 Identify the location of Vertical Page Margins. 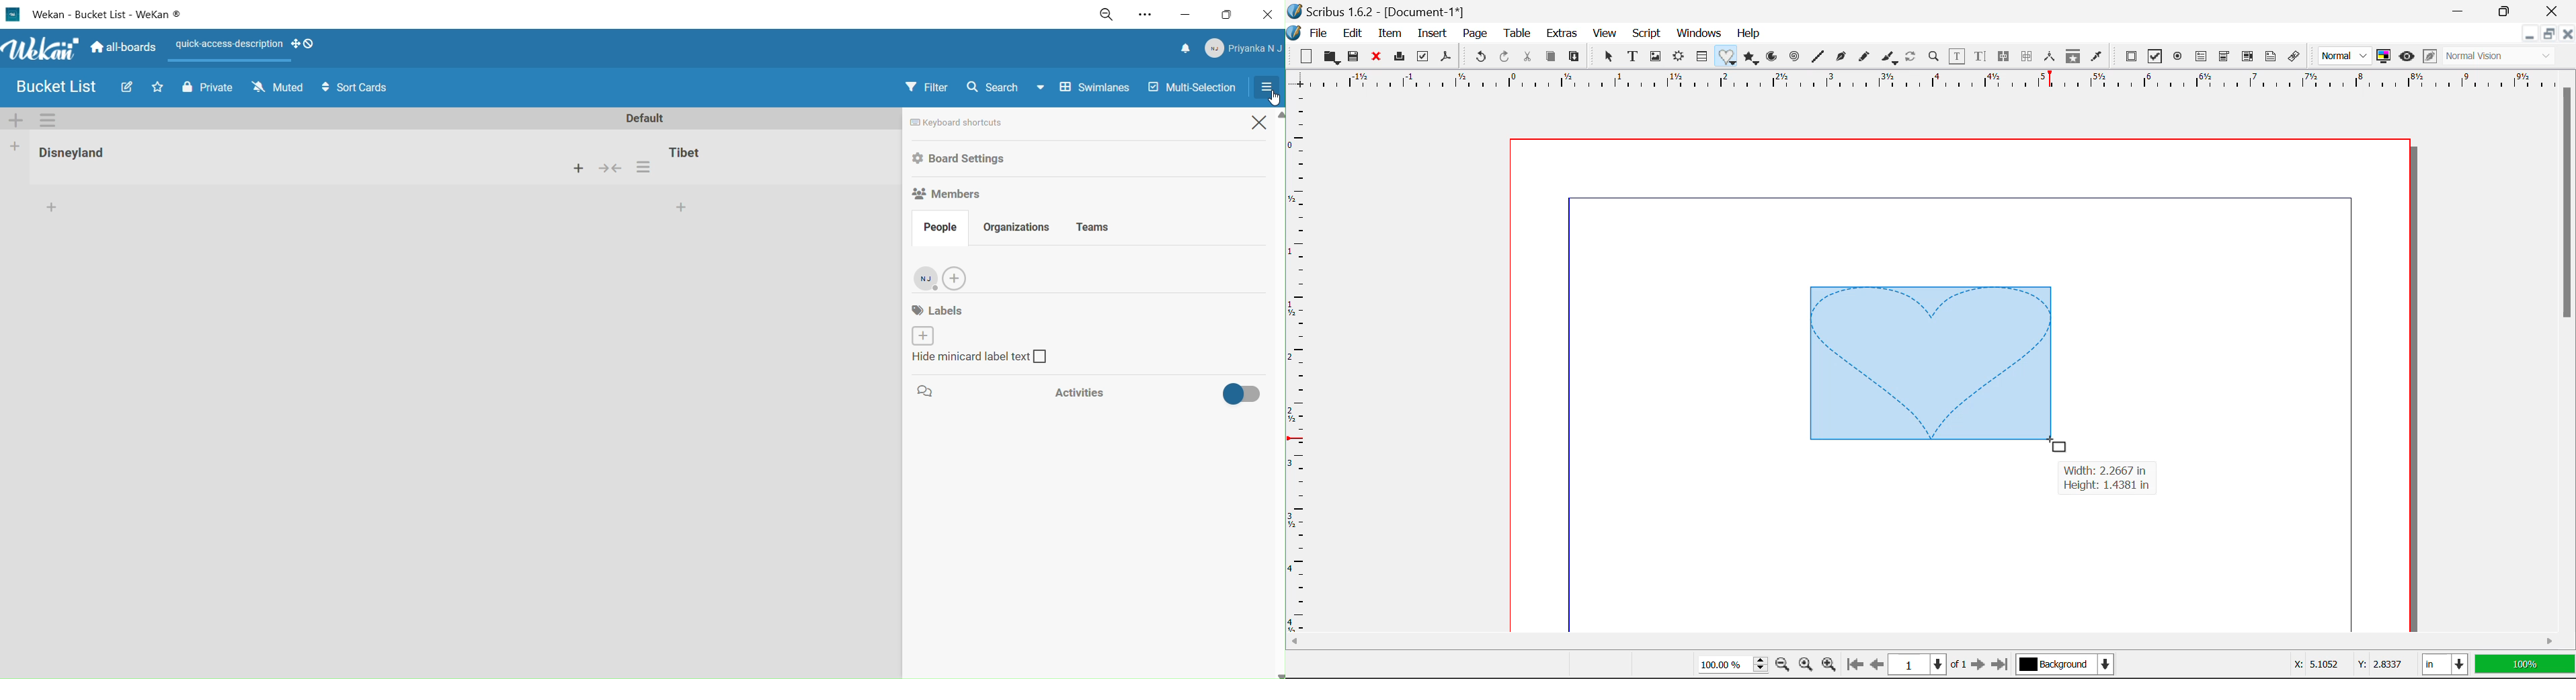
(1919, 83).